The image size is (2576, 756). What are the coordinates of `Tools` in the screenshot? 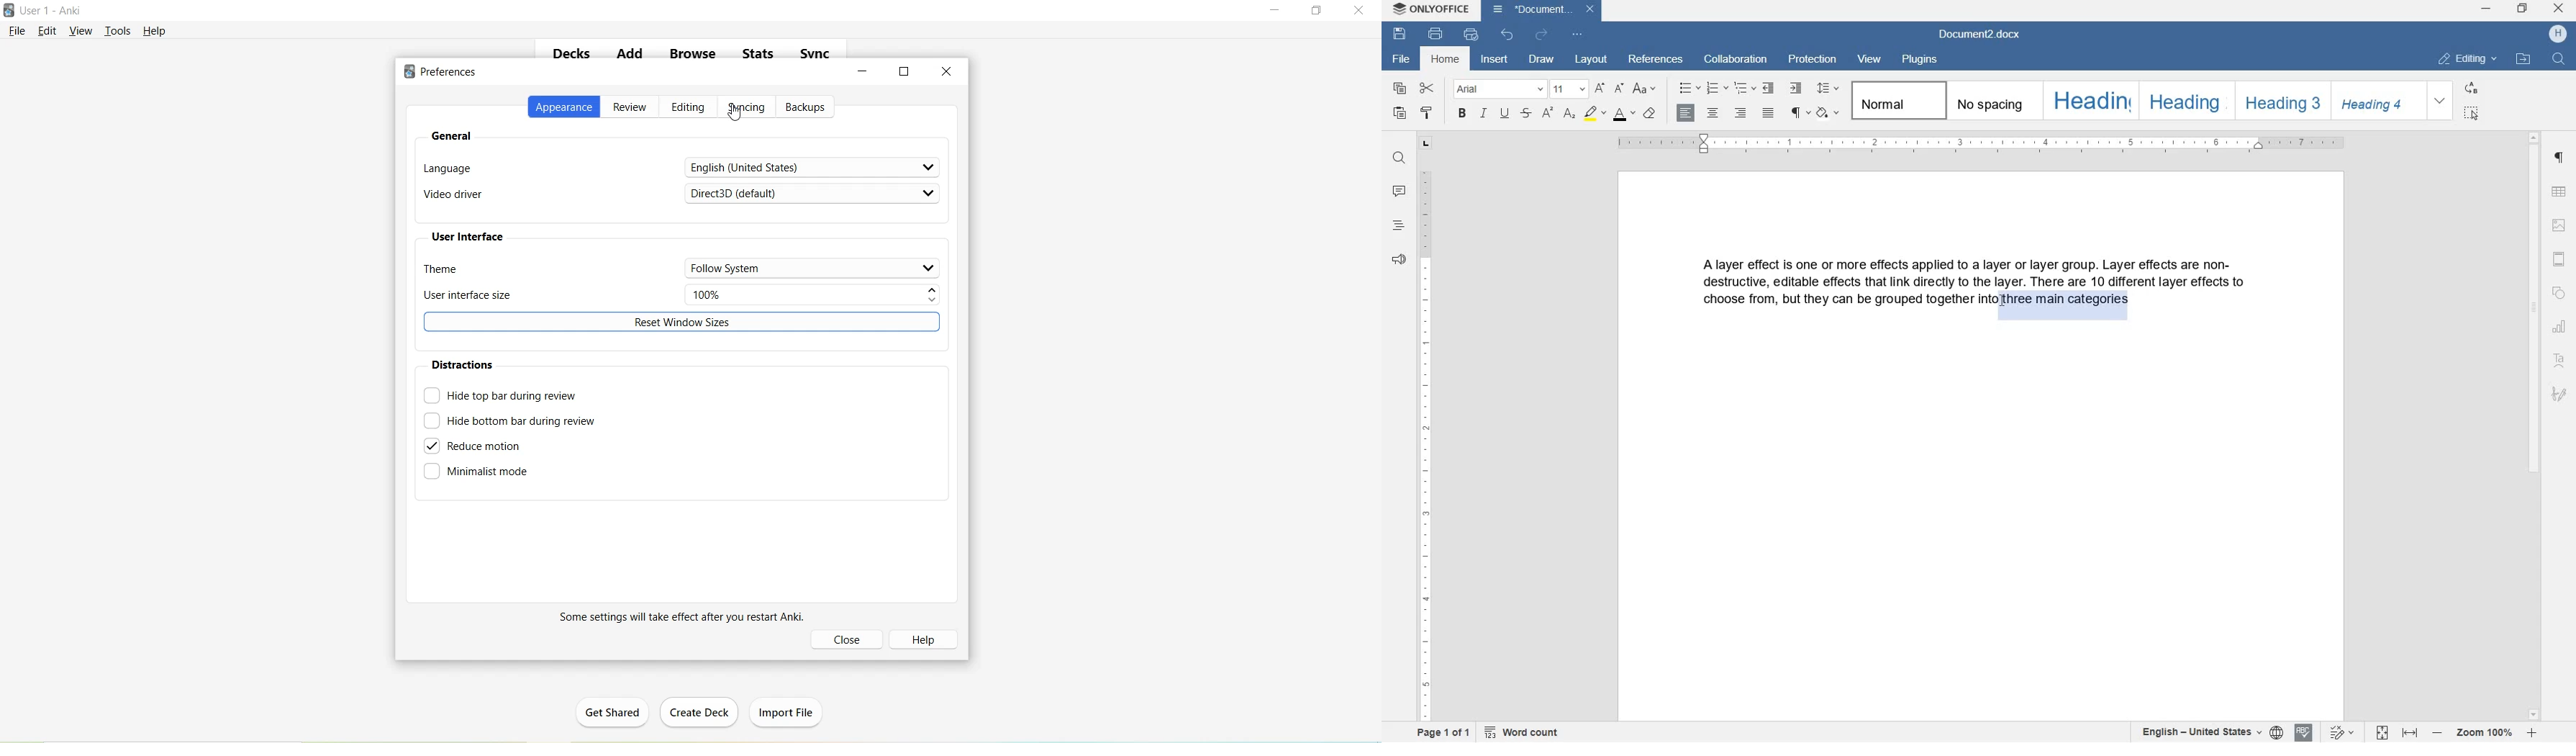 It's located at (121, 30).